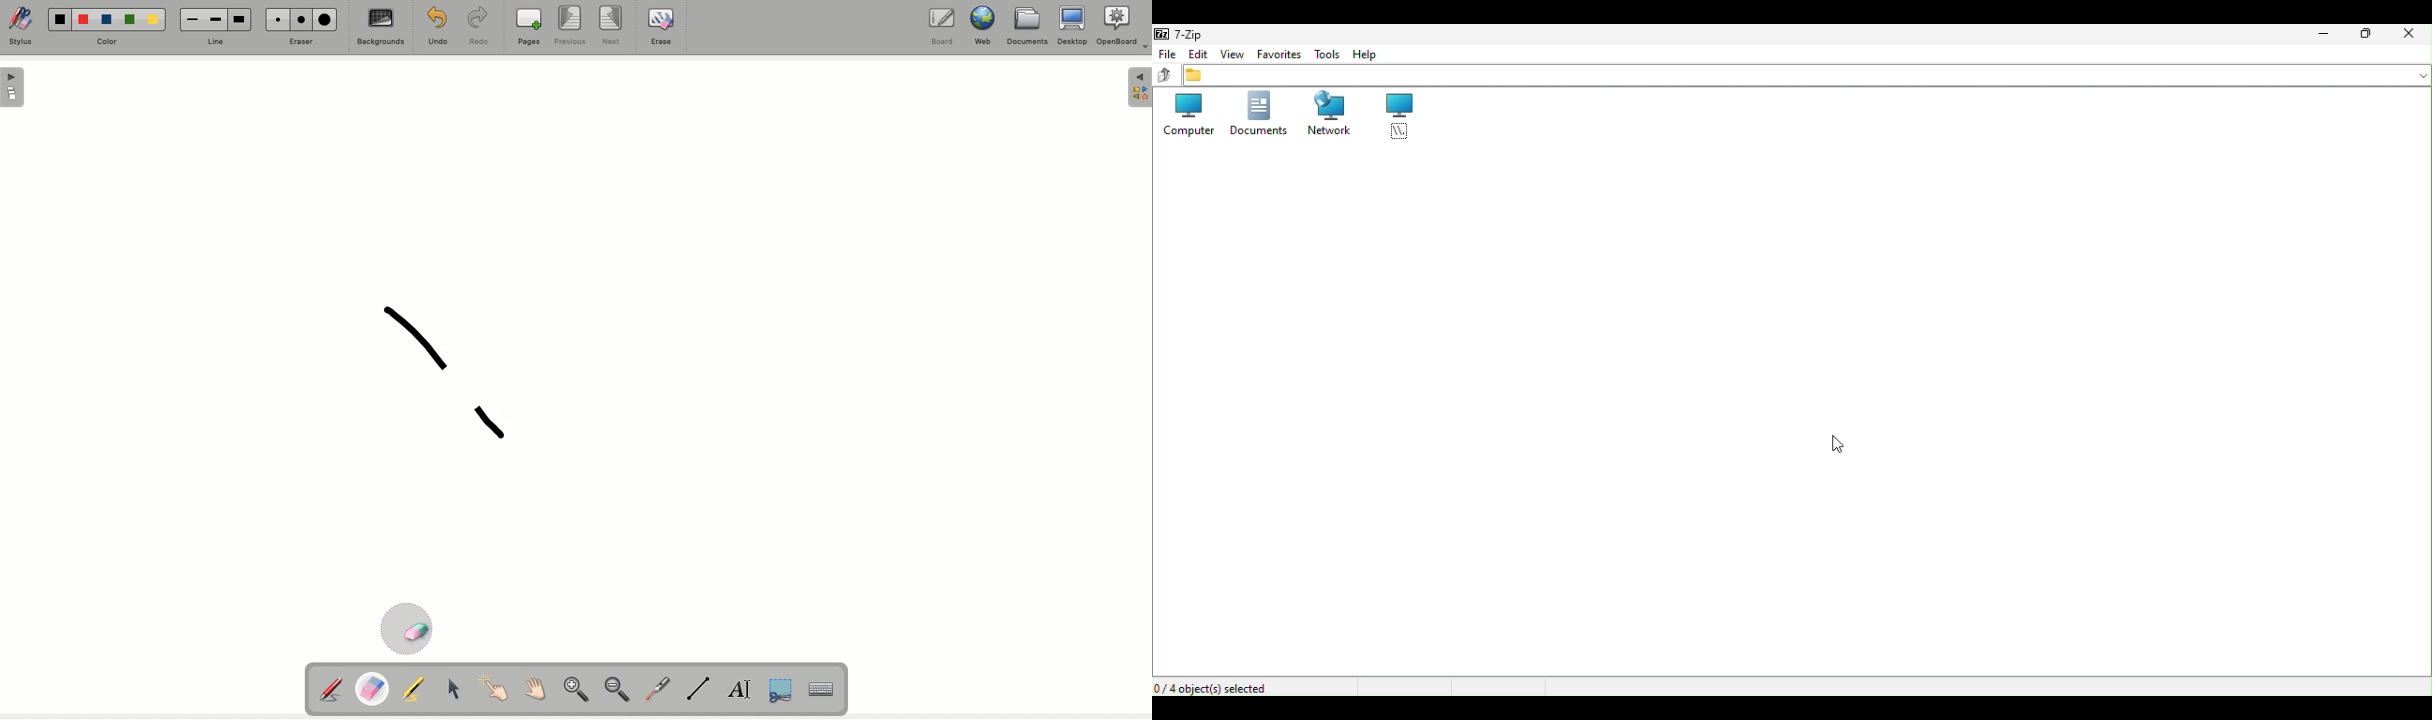  What do you see at coordinates (1279, 52) in the screenshot?
I see `Favourite` at bounding box center [1279, 52].